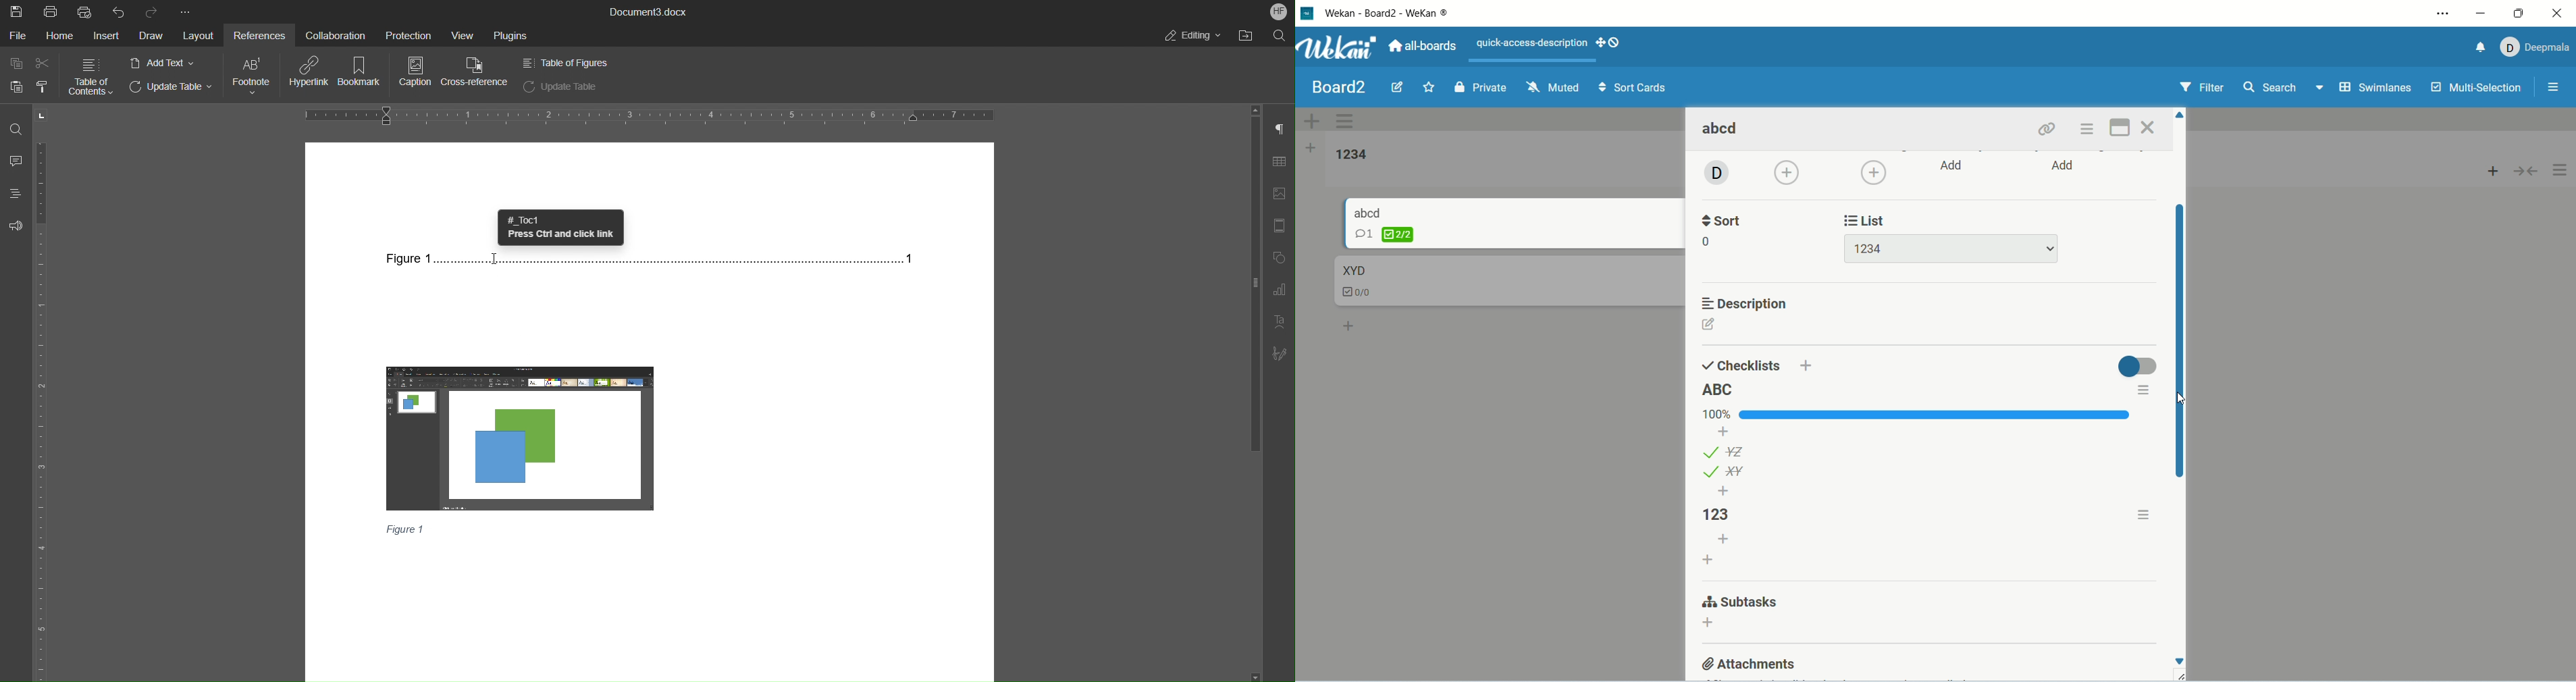 This screenshot has height=700, width=2576. What do you see at coordinates (2177, 397) in the screenshot?
I see `cursor` at bounding box center [2177, 397].